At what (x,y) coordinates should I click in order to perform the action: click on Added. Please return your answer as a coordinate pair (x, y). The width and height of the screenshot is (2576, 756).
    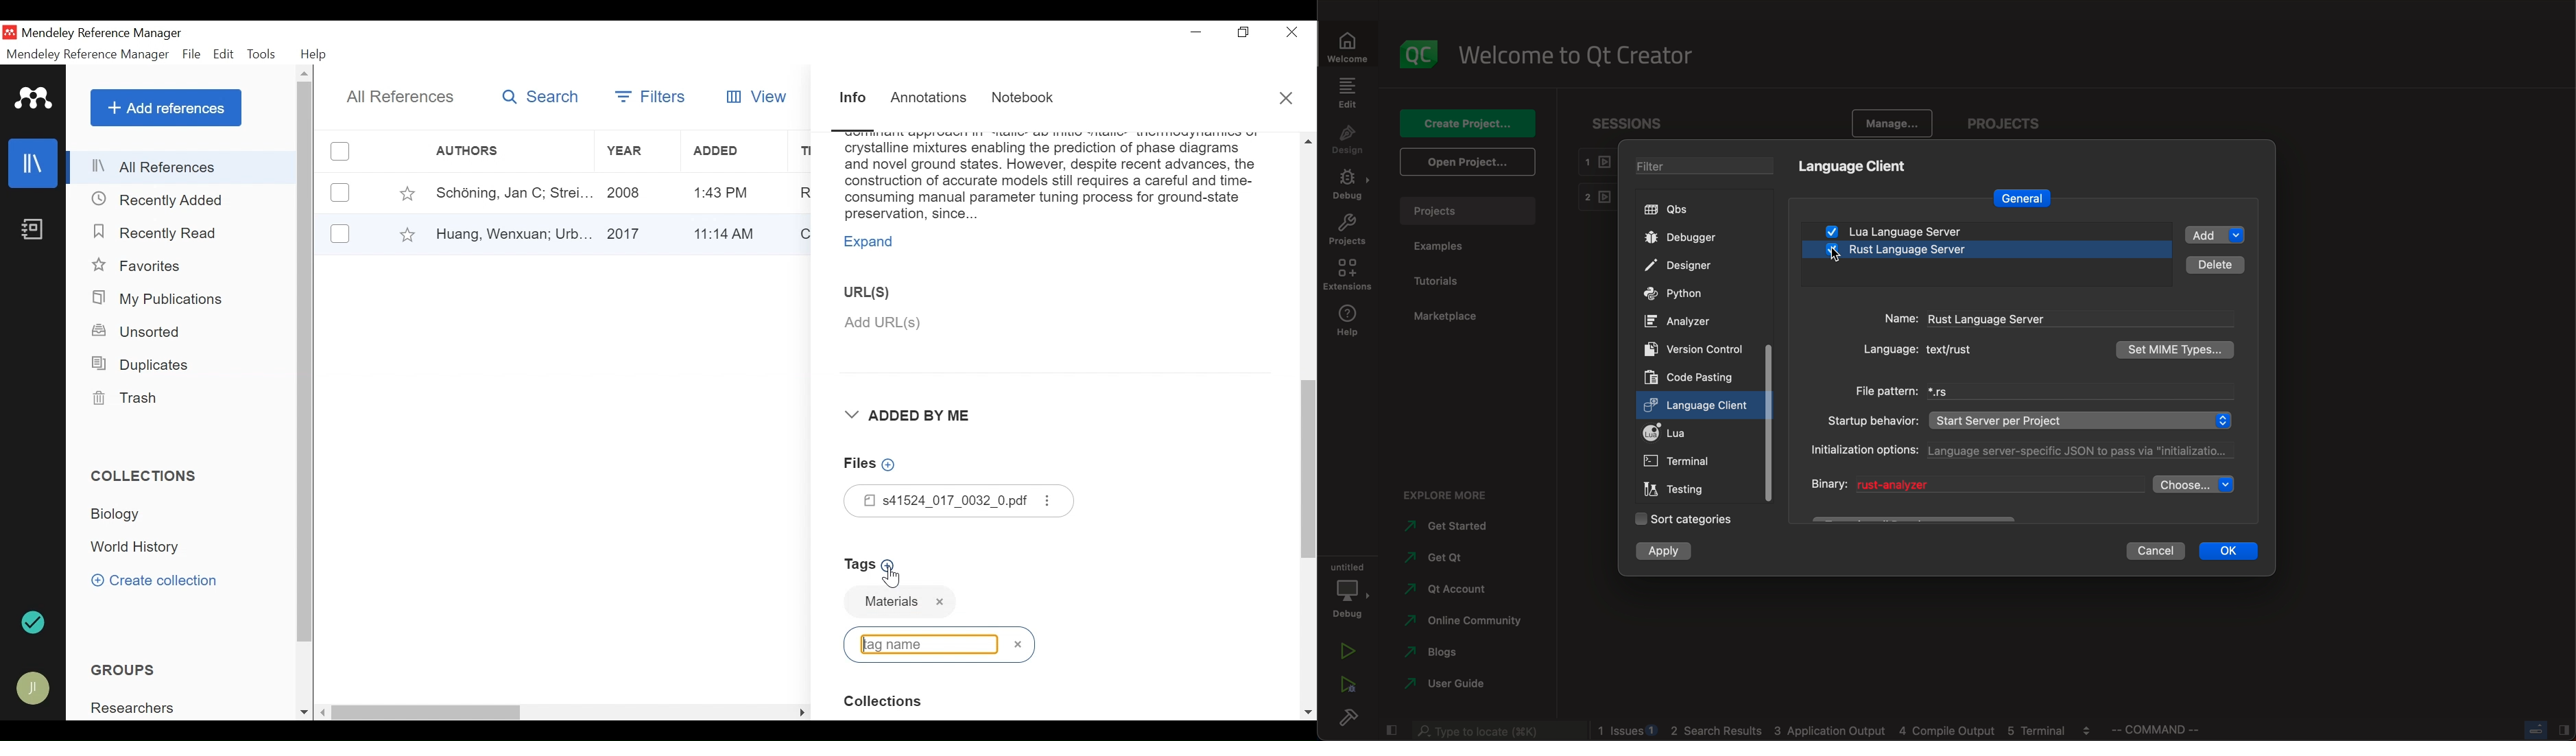
    Looking at the image, I should click on (730, 152).